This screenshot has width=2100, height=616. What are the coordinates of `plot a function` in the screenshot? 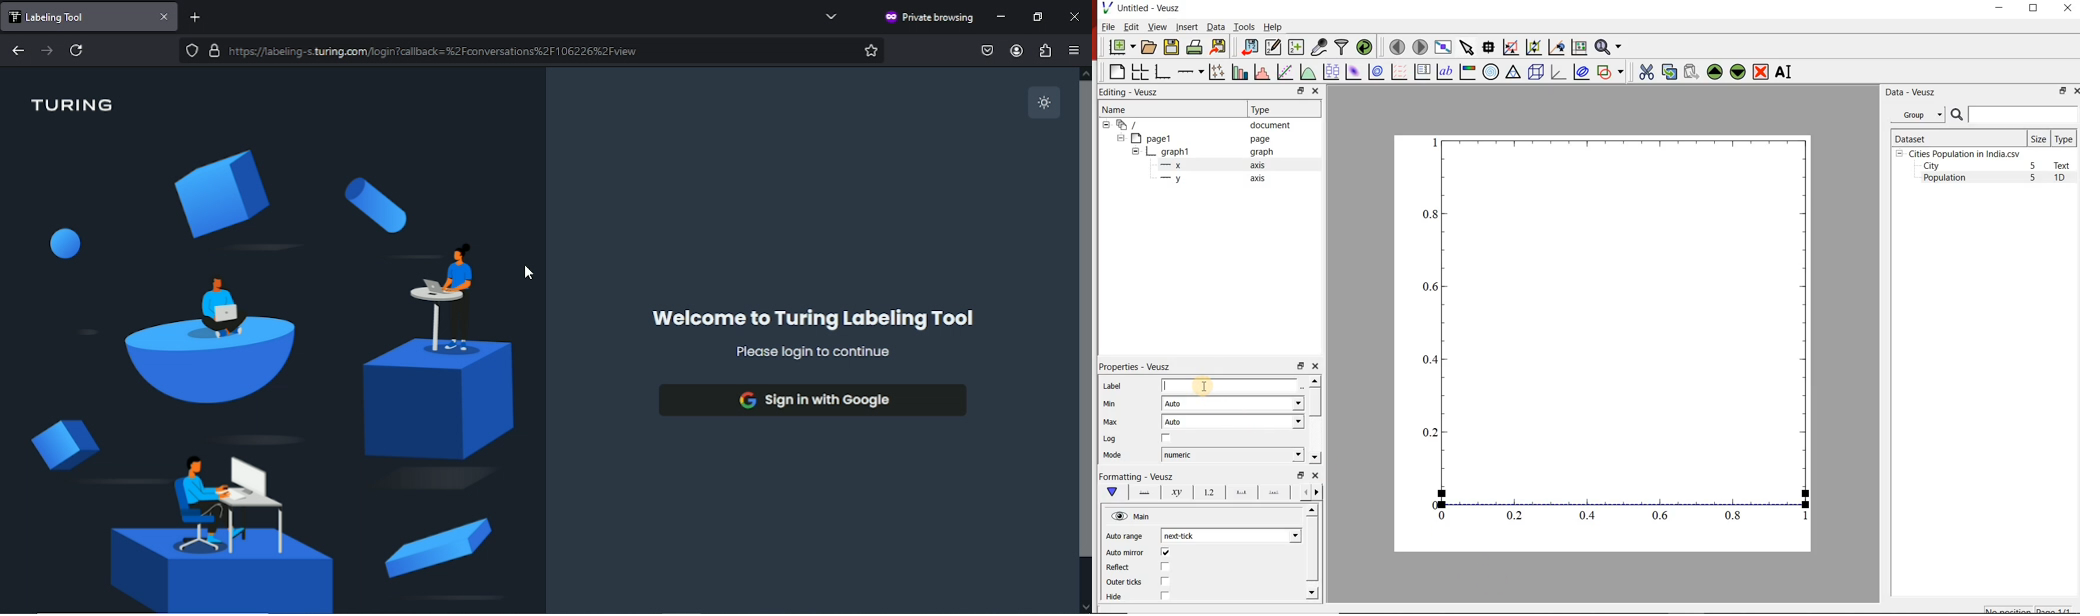 It's located at (1307, 72).